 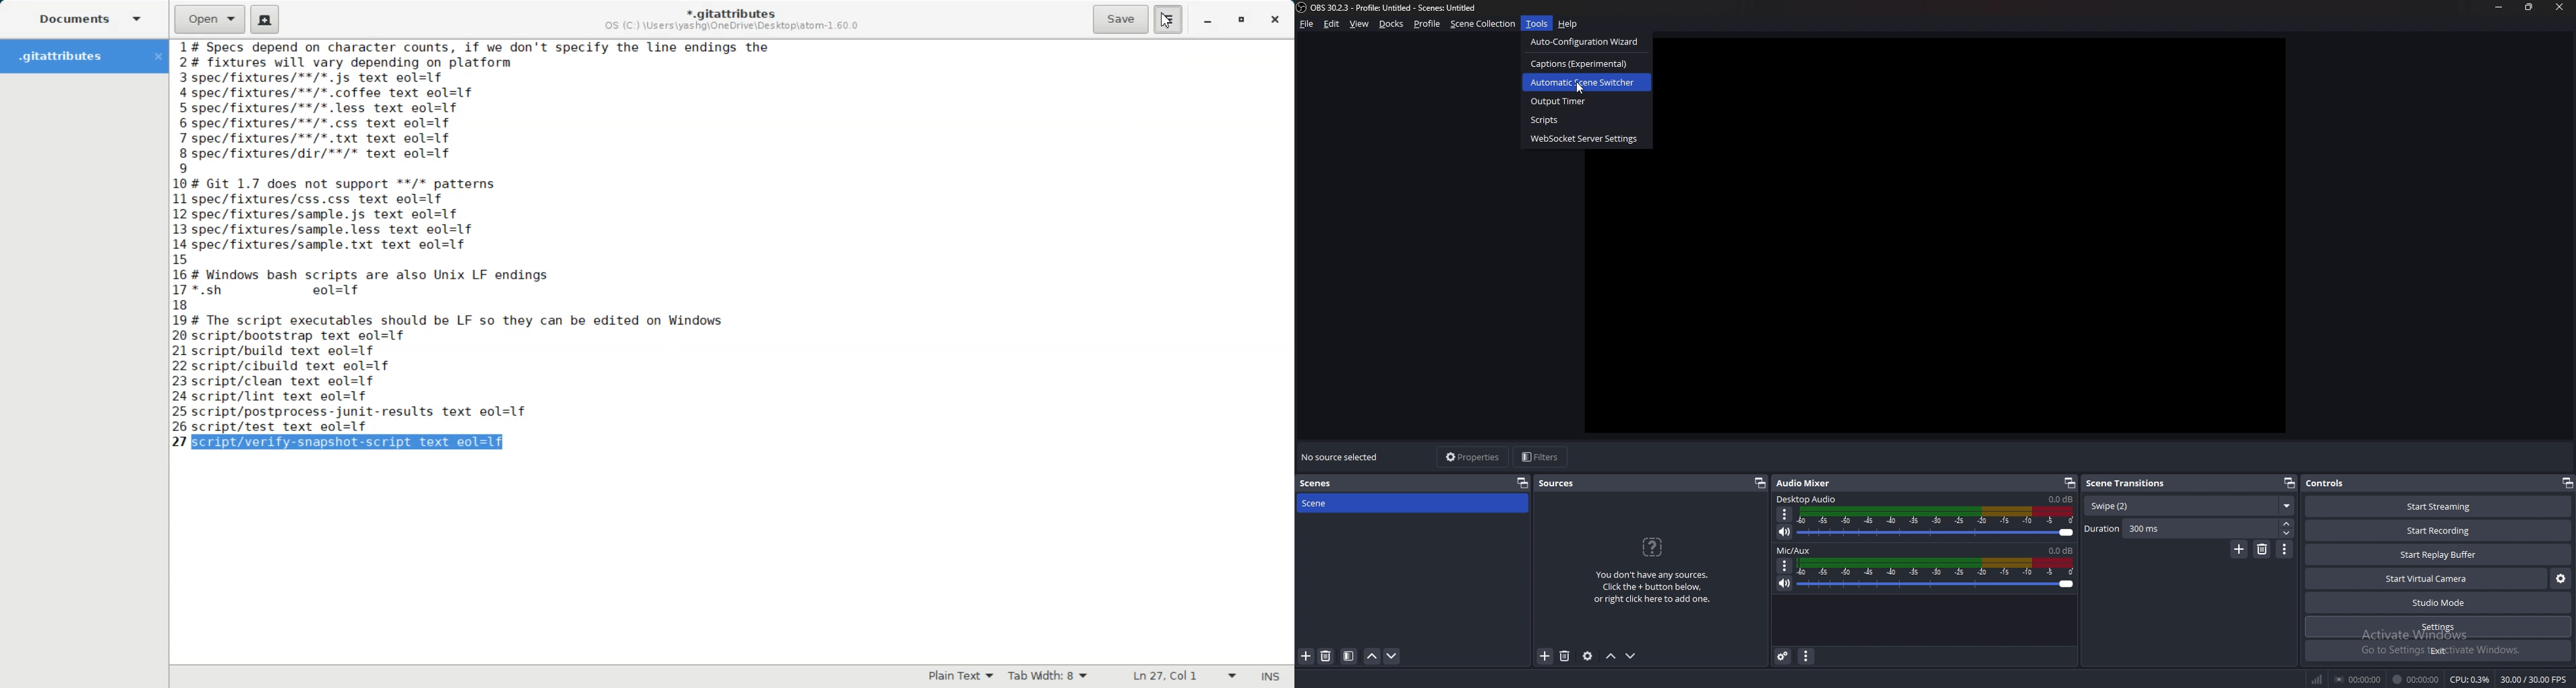 I want to click on options, so click(x=1785, y=515).